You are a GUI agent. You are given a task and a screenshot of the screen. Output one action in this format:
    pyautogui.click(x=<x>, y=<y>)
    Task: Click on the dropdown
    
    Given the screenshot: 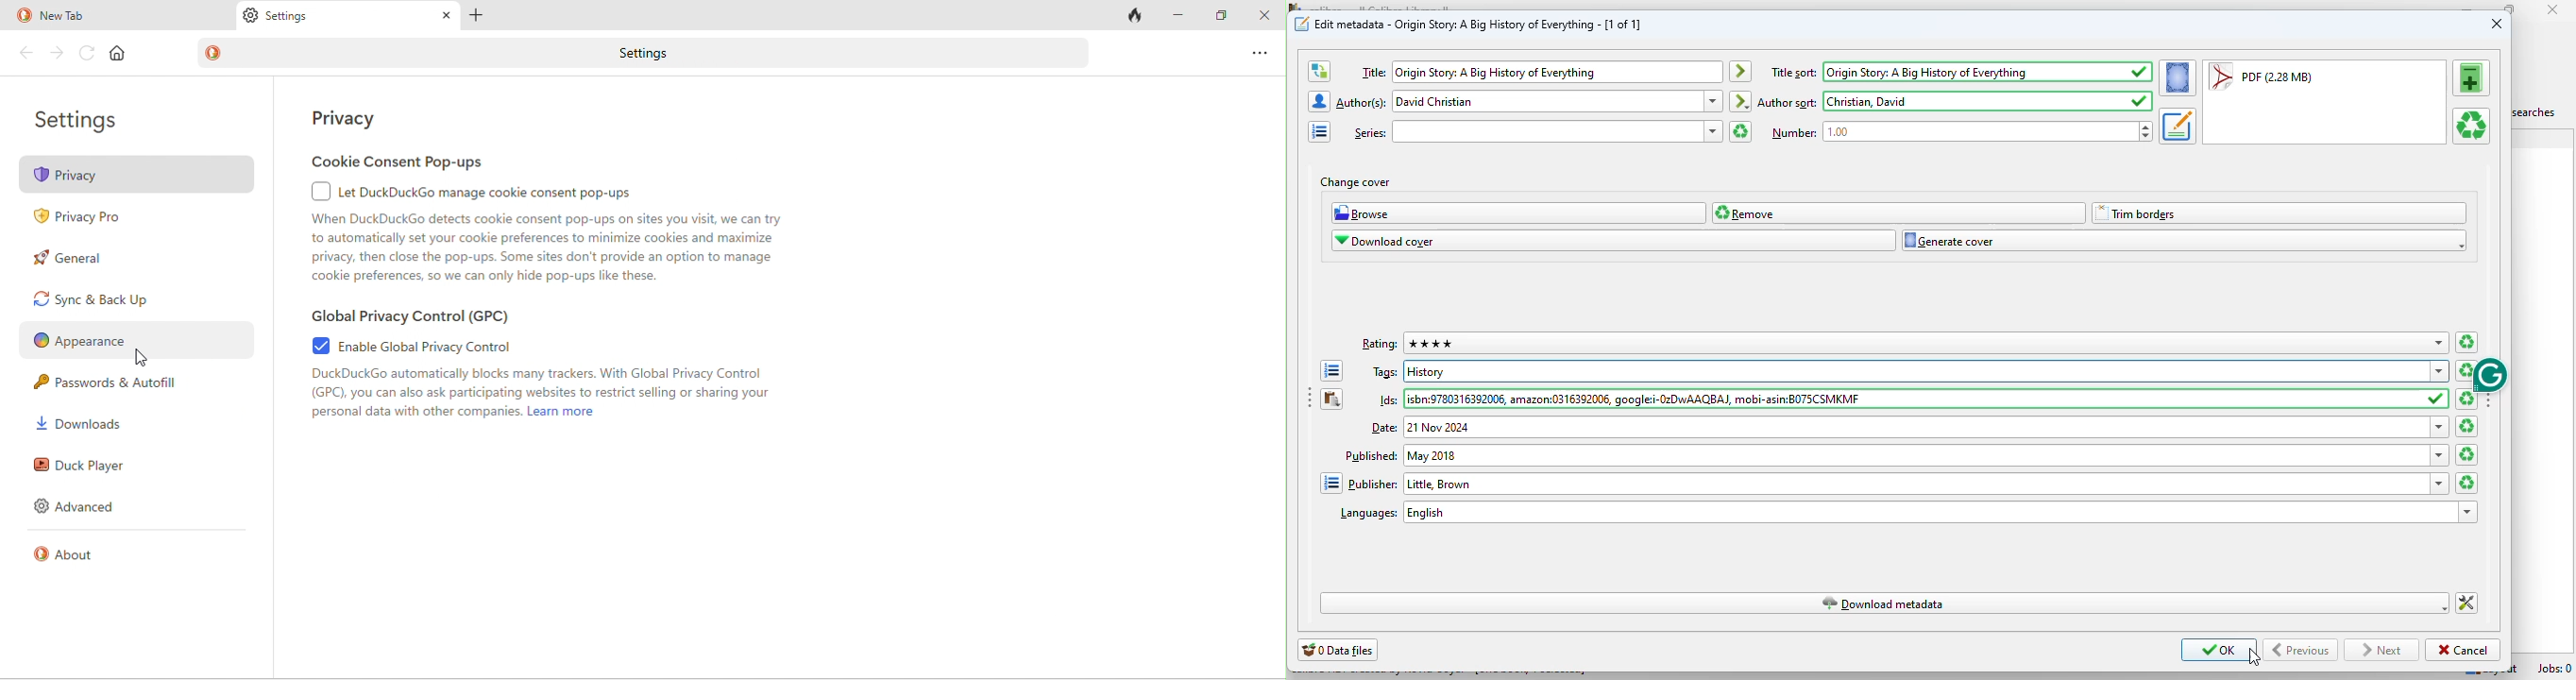 What is the action you would take?
    pyautogui.click(x=1713, y=131)
    